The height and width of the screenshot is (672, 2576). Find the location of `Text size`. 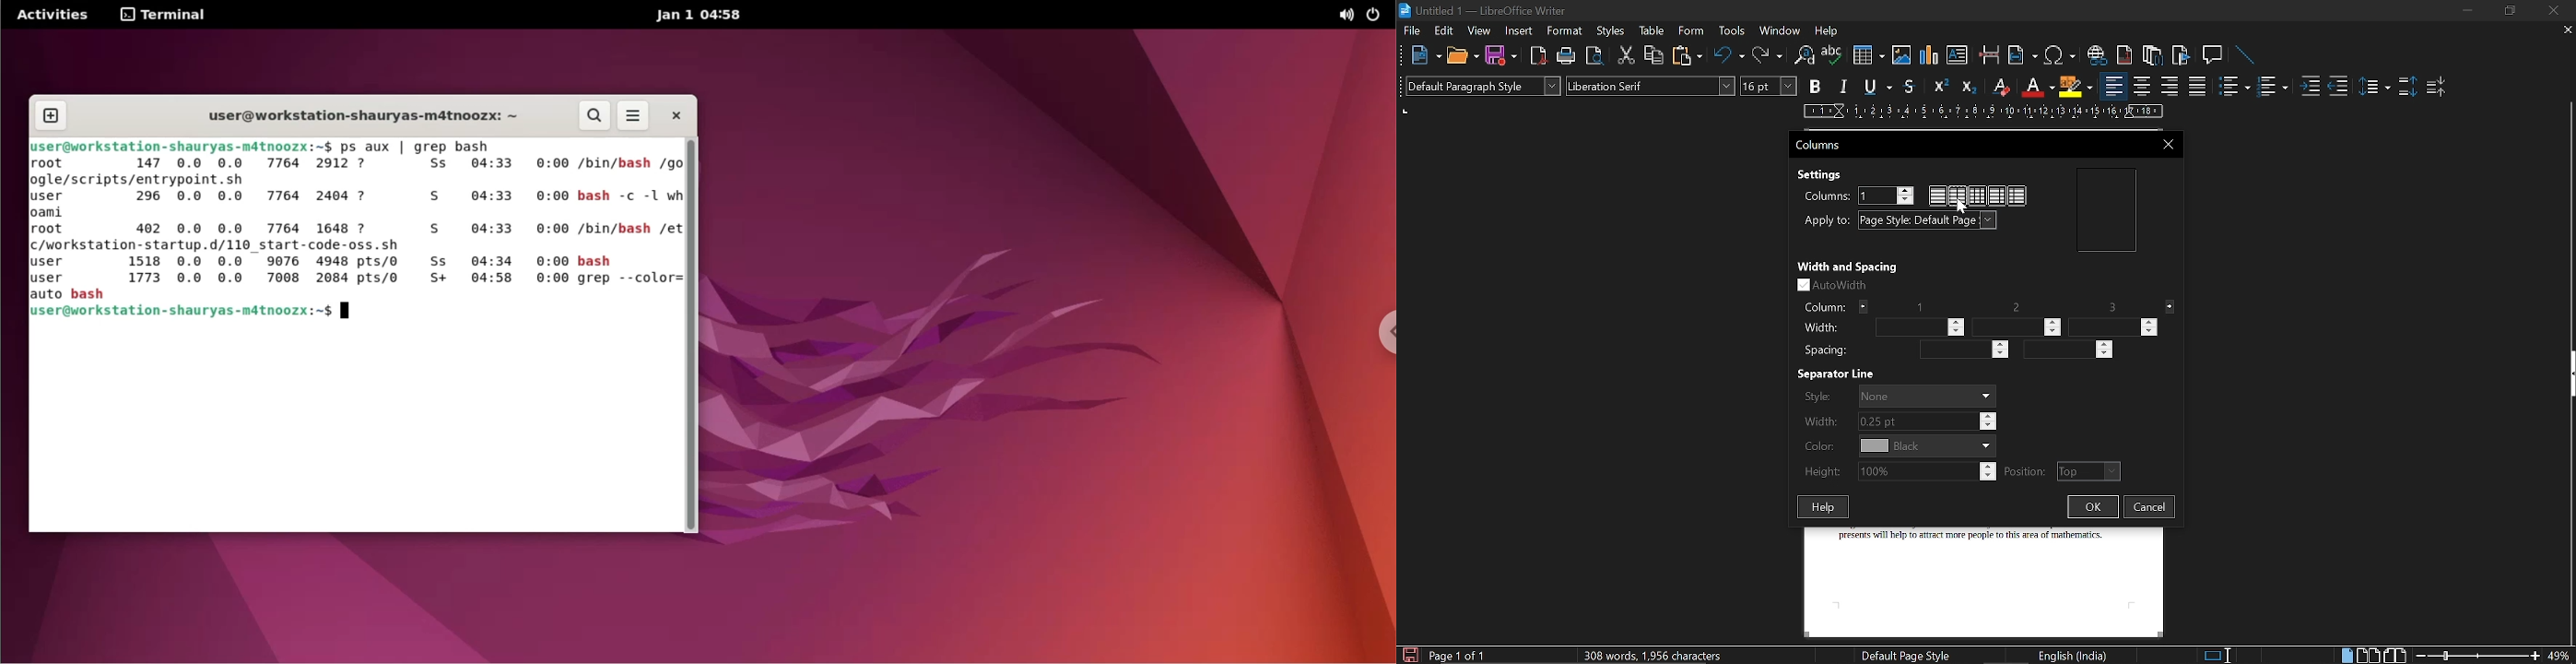

Text size is located at coordinates (1768, 86).